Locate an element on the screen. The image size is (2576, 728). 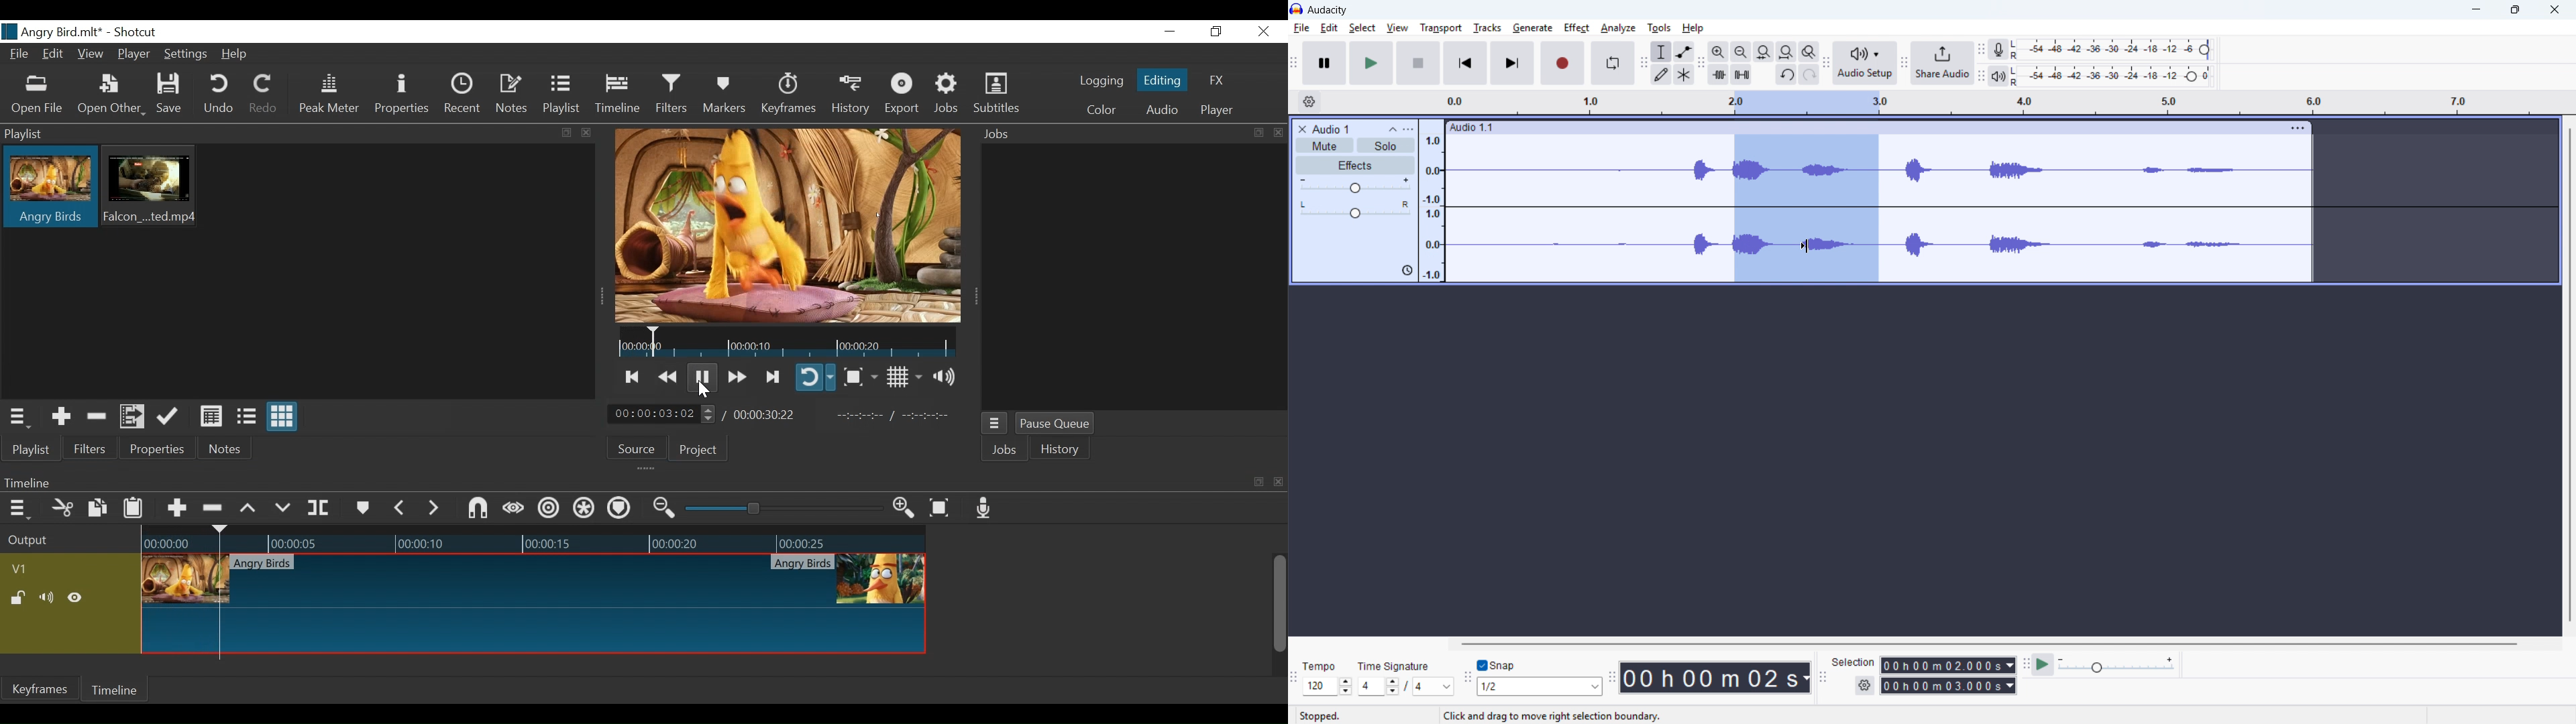
In point is located at coordinates (900, 415).